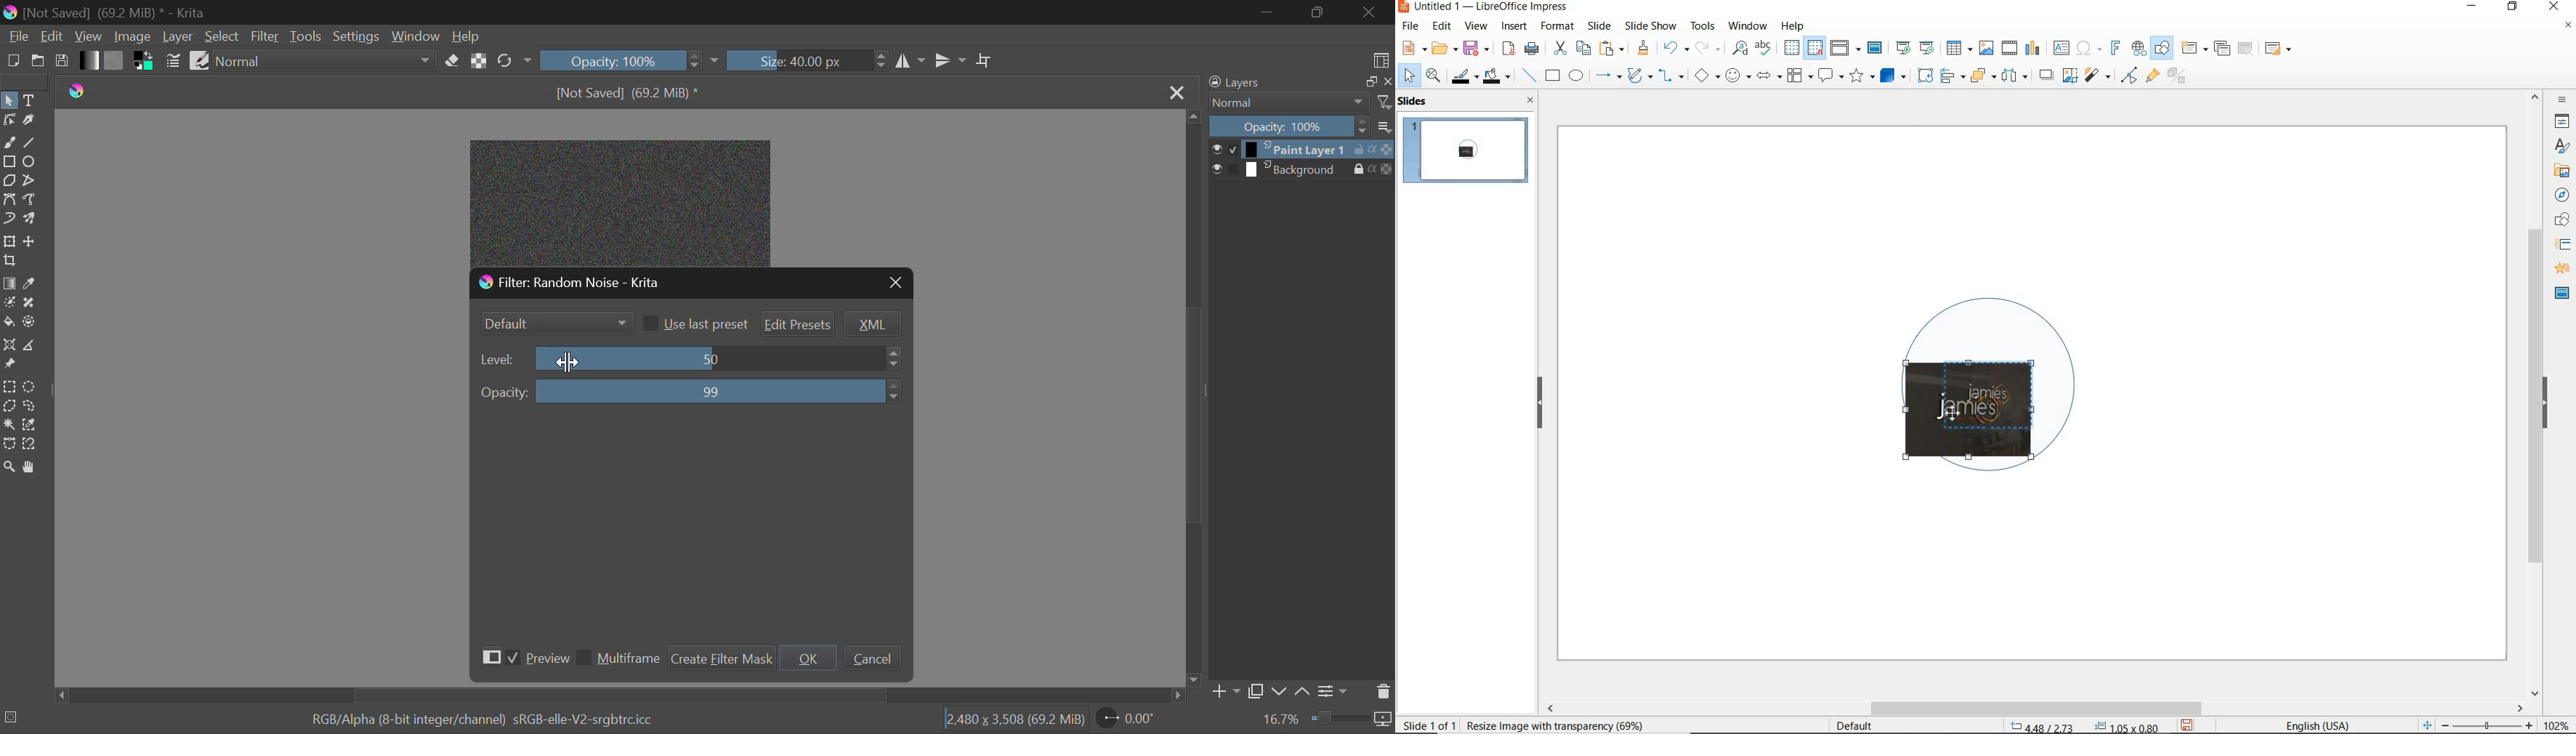 This screenshot has height=756, width=2576. What do you see at coordinates (1877, 49) in the screenshot?
I see `master slide` at bounding box center [1877, 49].